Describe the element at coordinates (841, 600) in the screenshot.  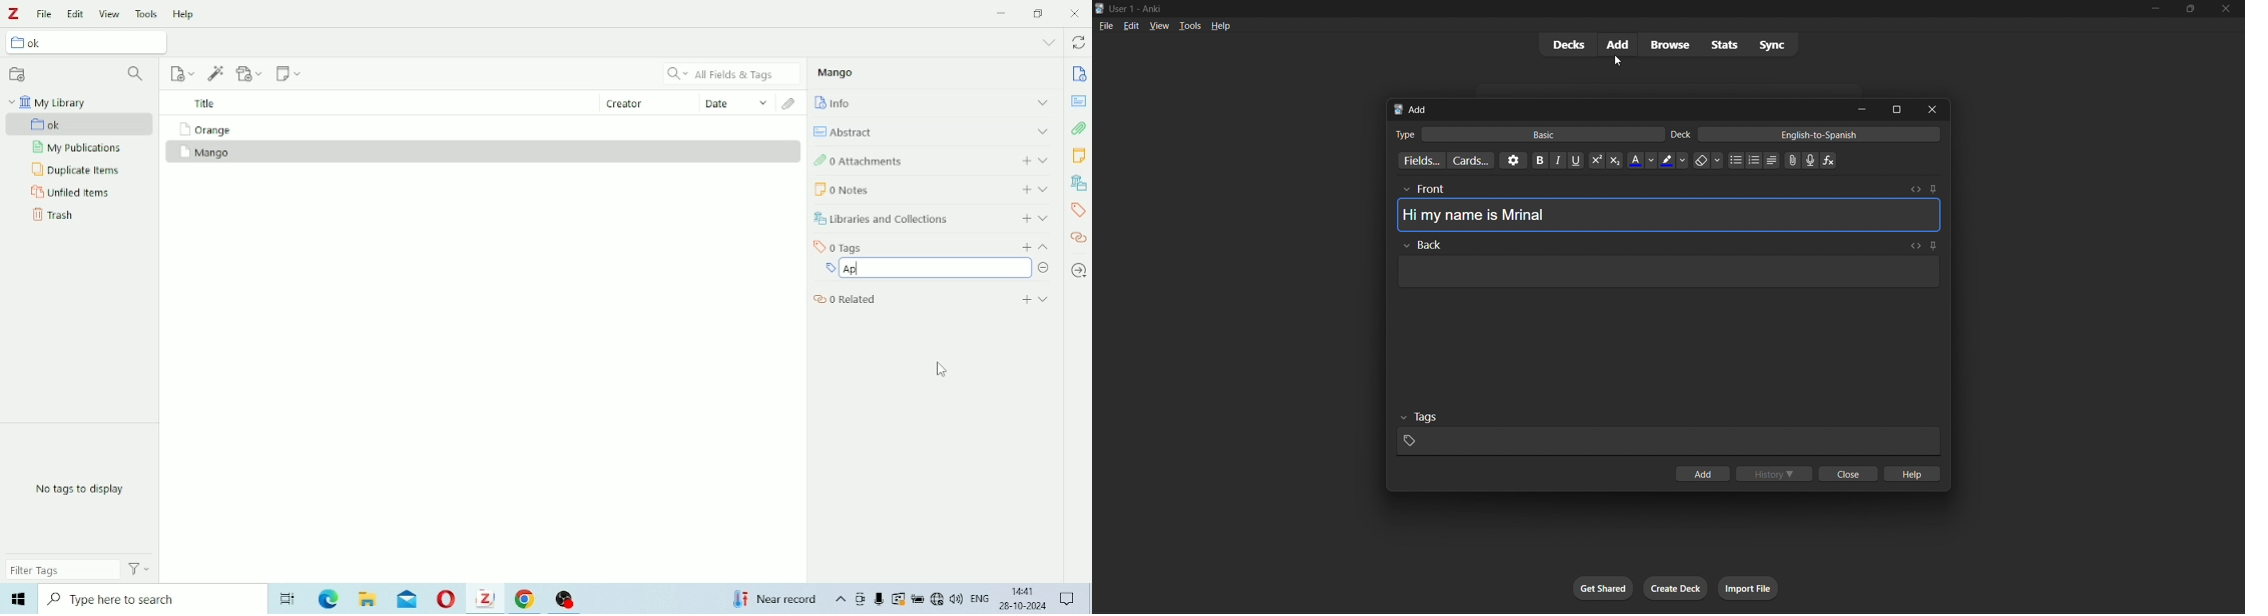
I see `Show hidden icons` at that location.